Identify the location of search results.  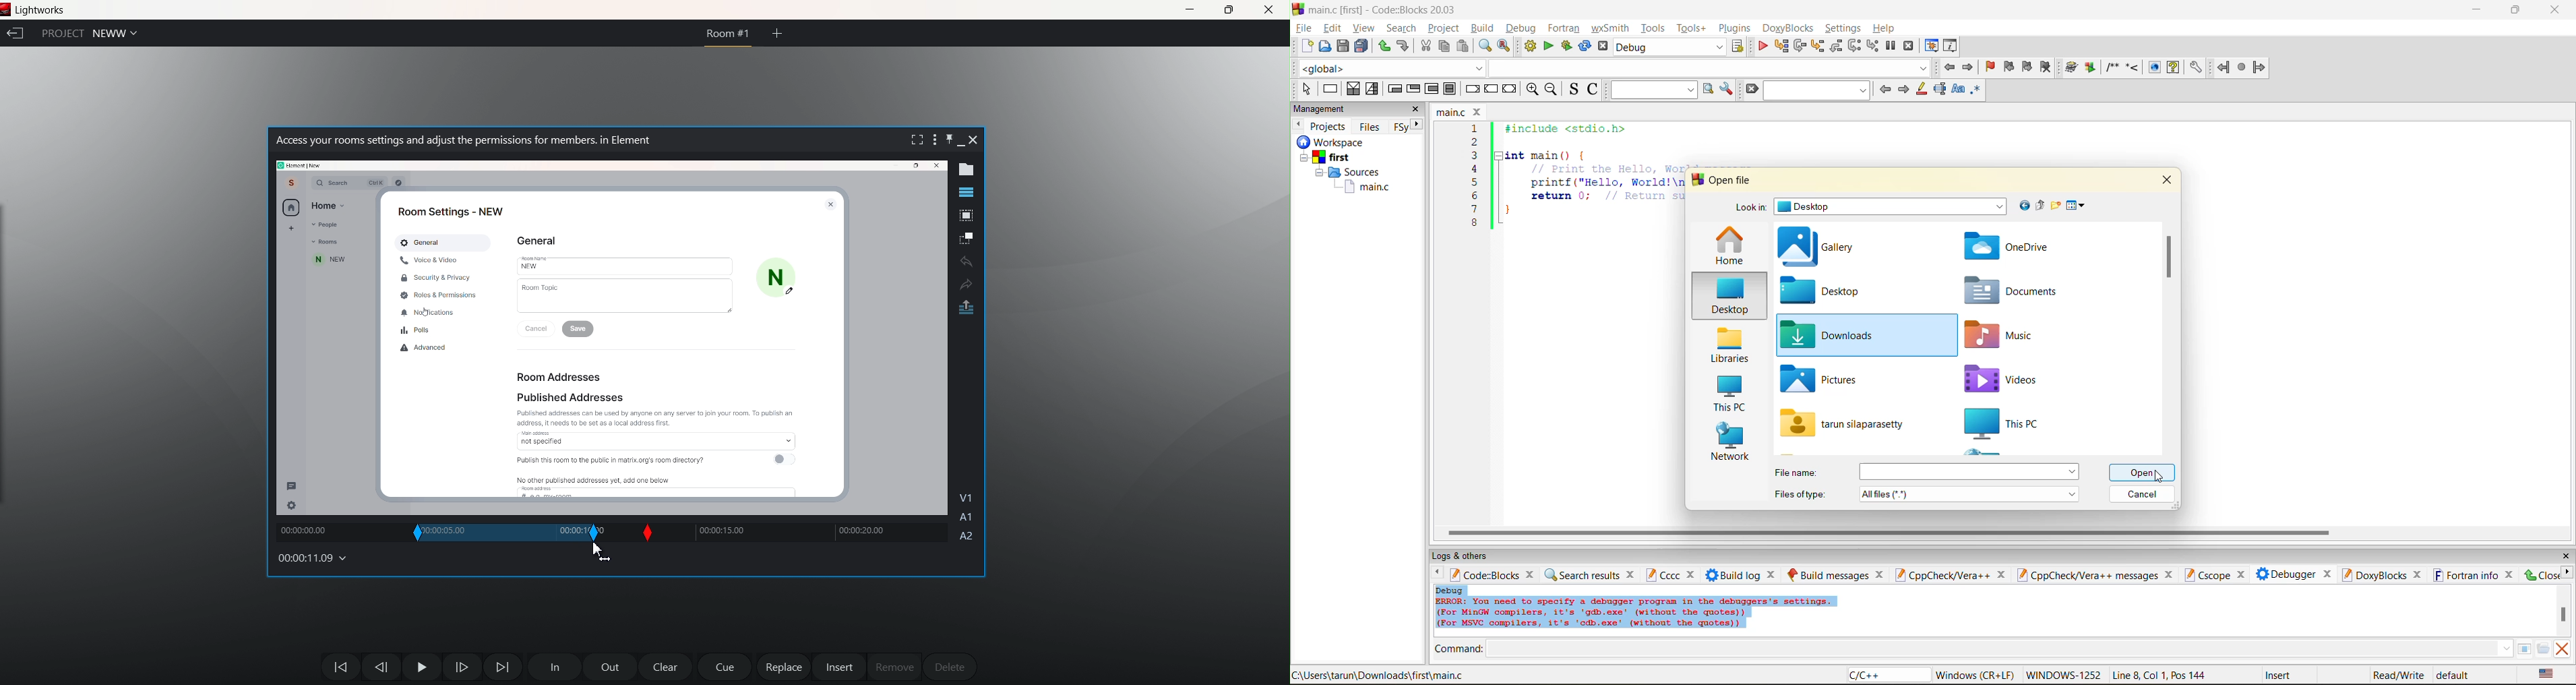
(1581, 574).